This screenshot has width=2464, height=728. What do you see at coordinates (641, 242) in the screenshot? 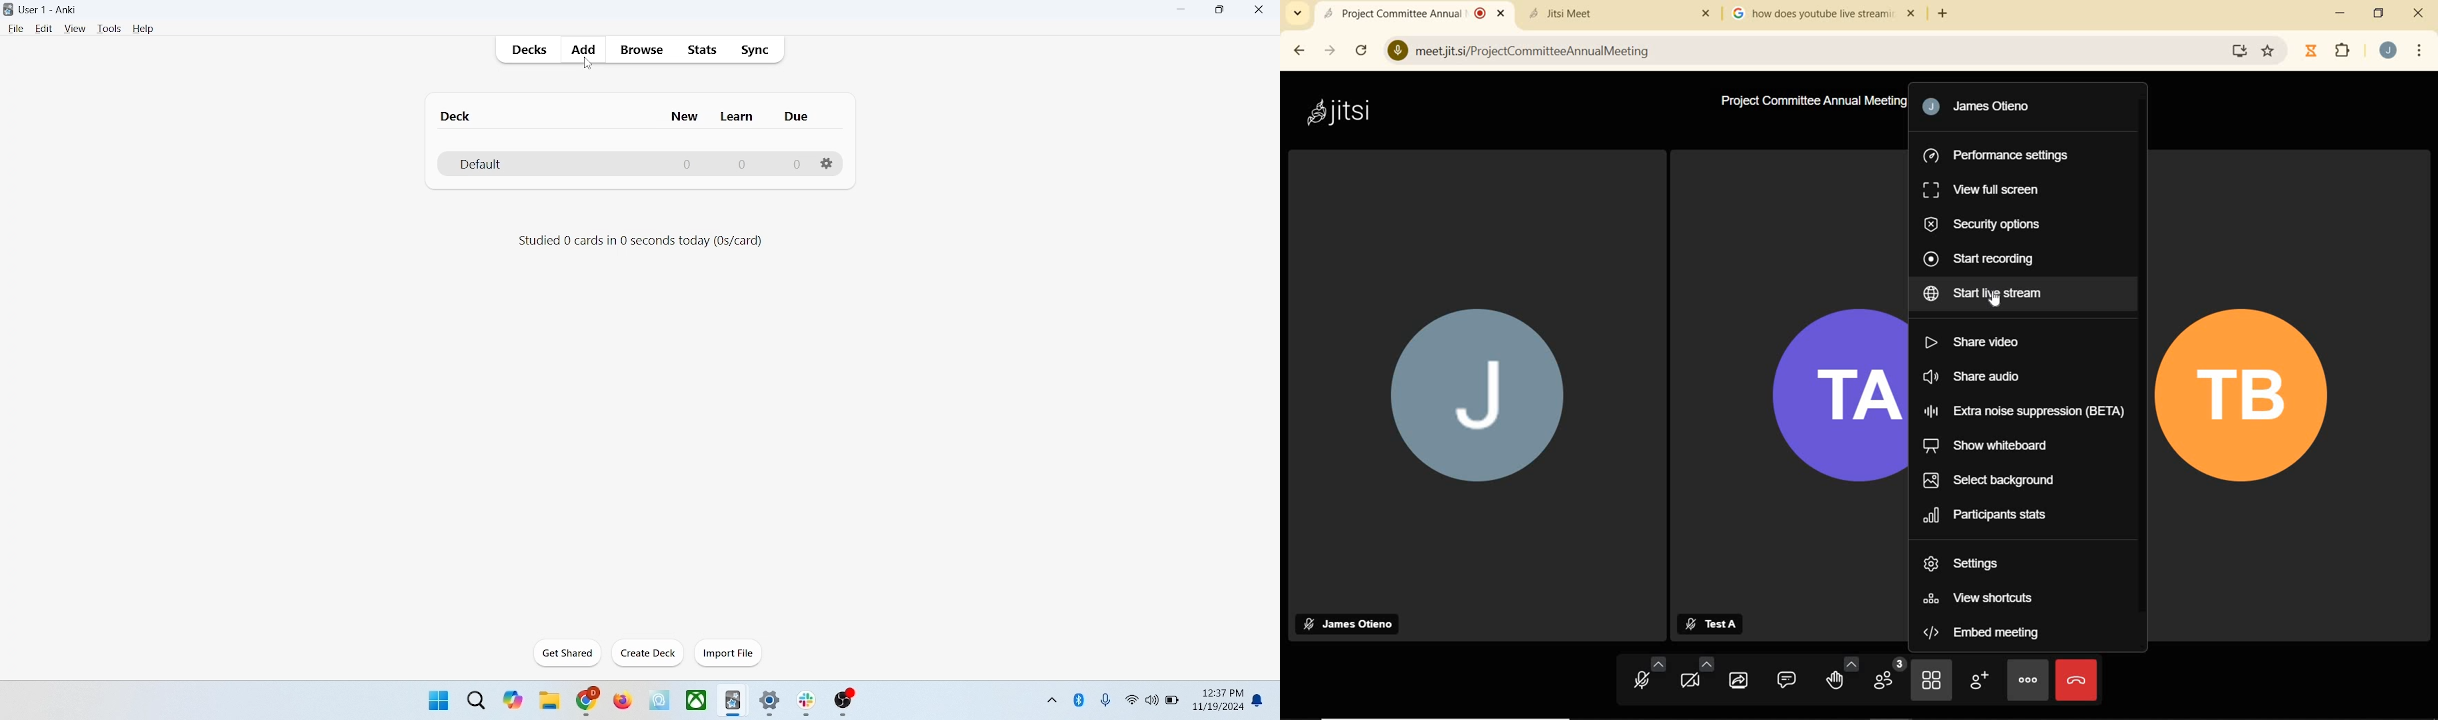
I see `Studied 0 cards in 0 seconds today (0s/card)` at bounding box center [641, 242].